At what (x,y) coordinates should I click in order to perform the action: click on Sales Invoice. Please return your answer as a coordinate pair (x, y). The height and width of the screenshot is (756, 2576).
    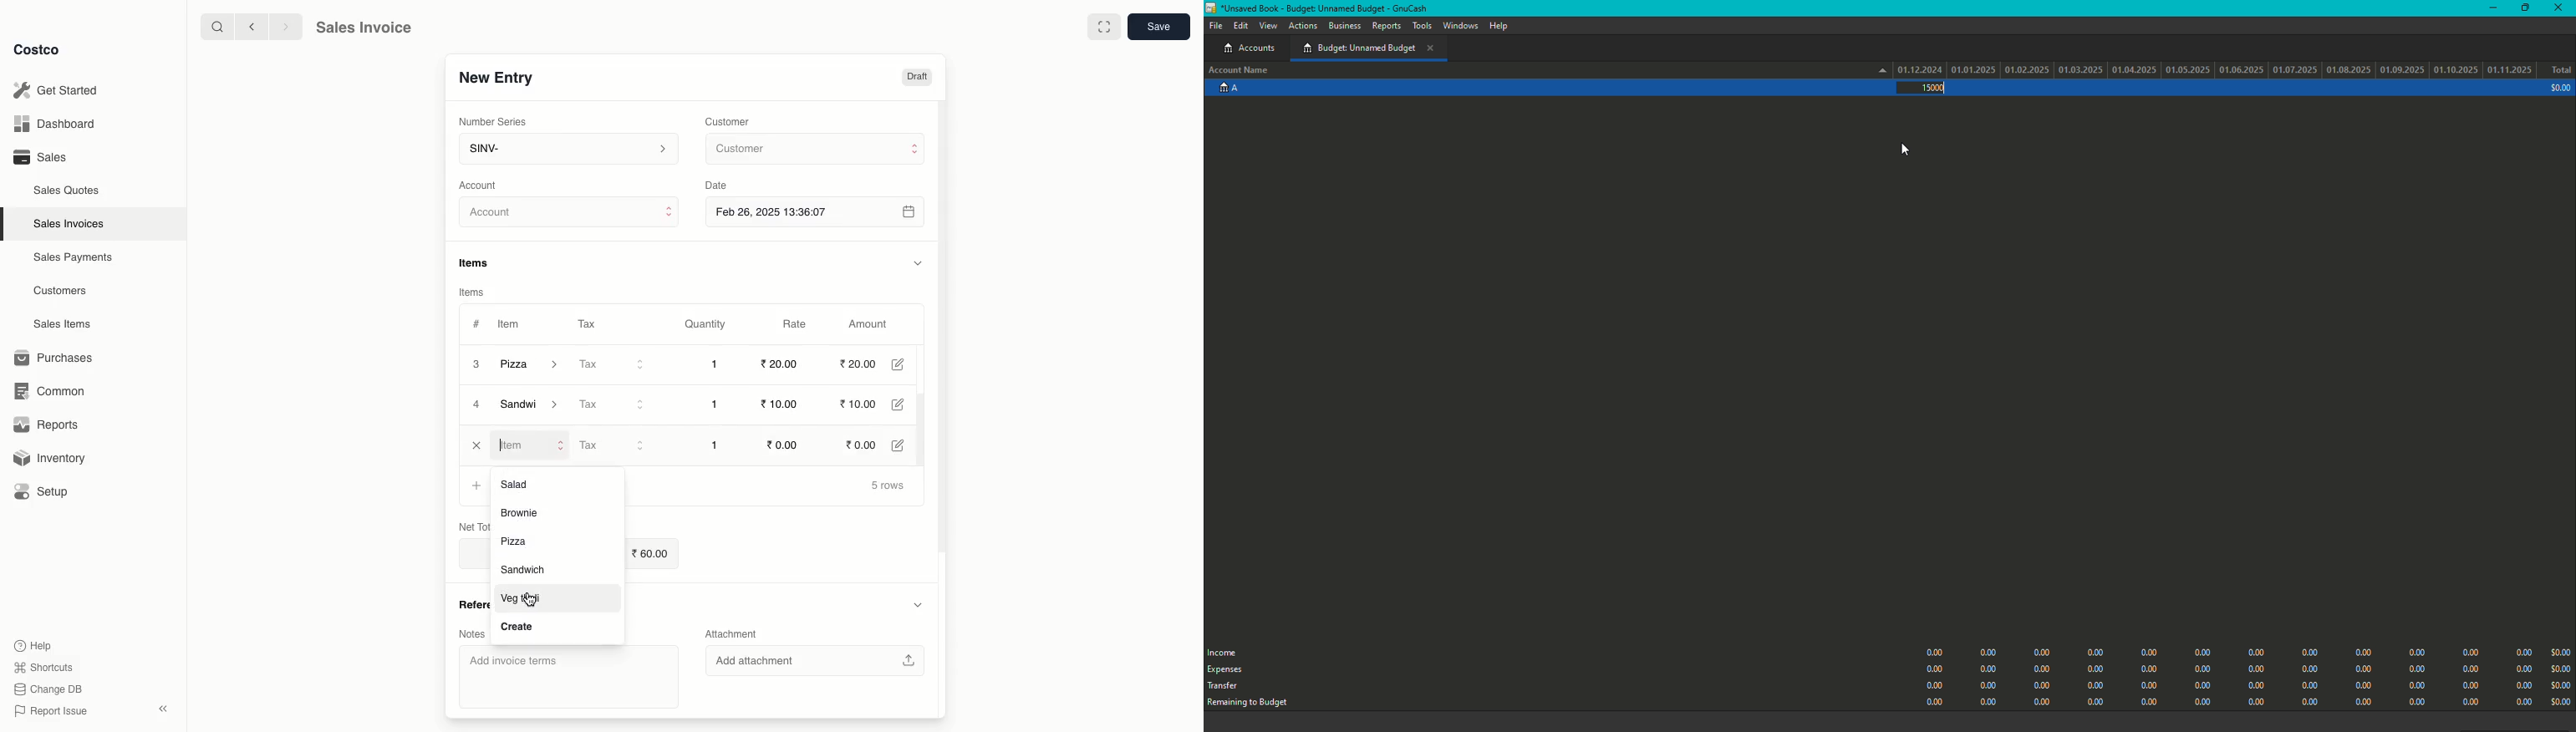
    Looking at the image, I should click on (364, 29).